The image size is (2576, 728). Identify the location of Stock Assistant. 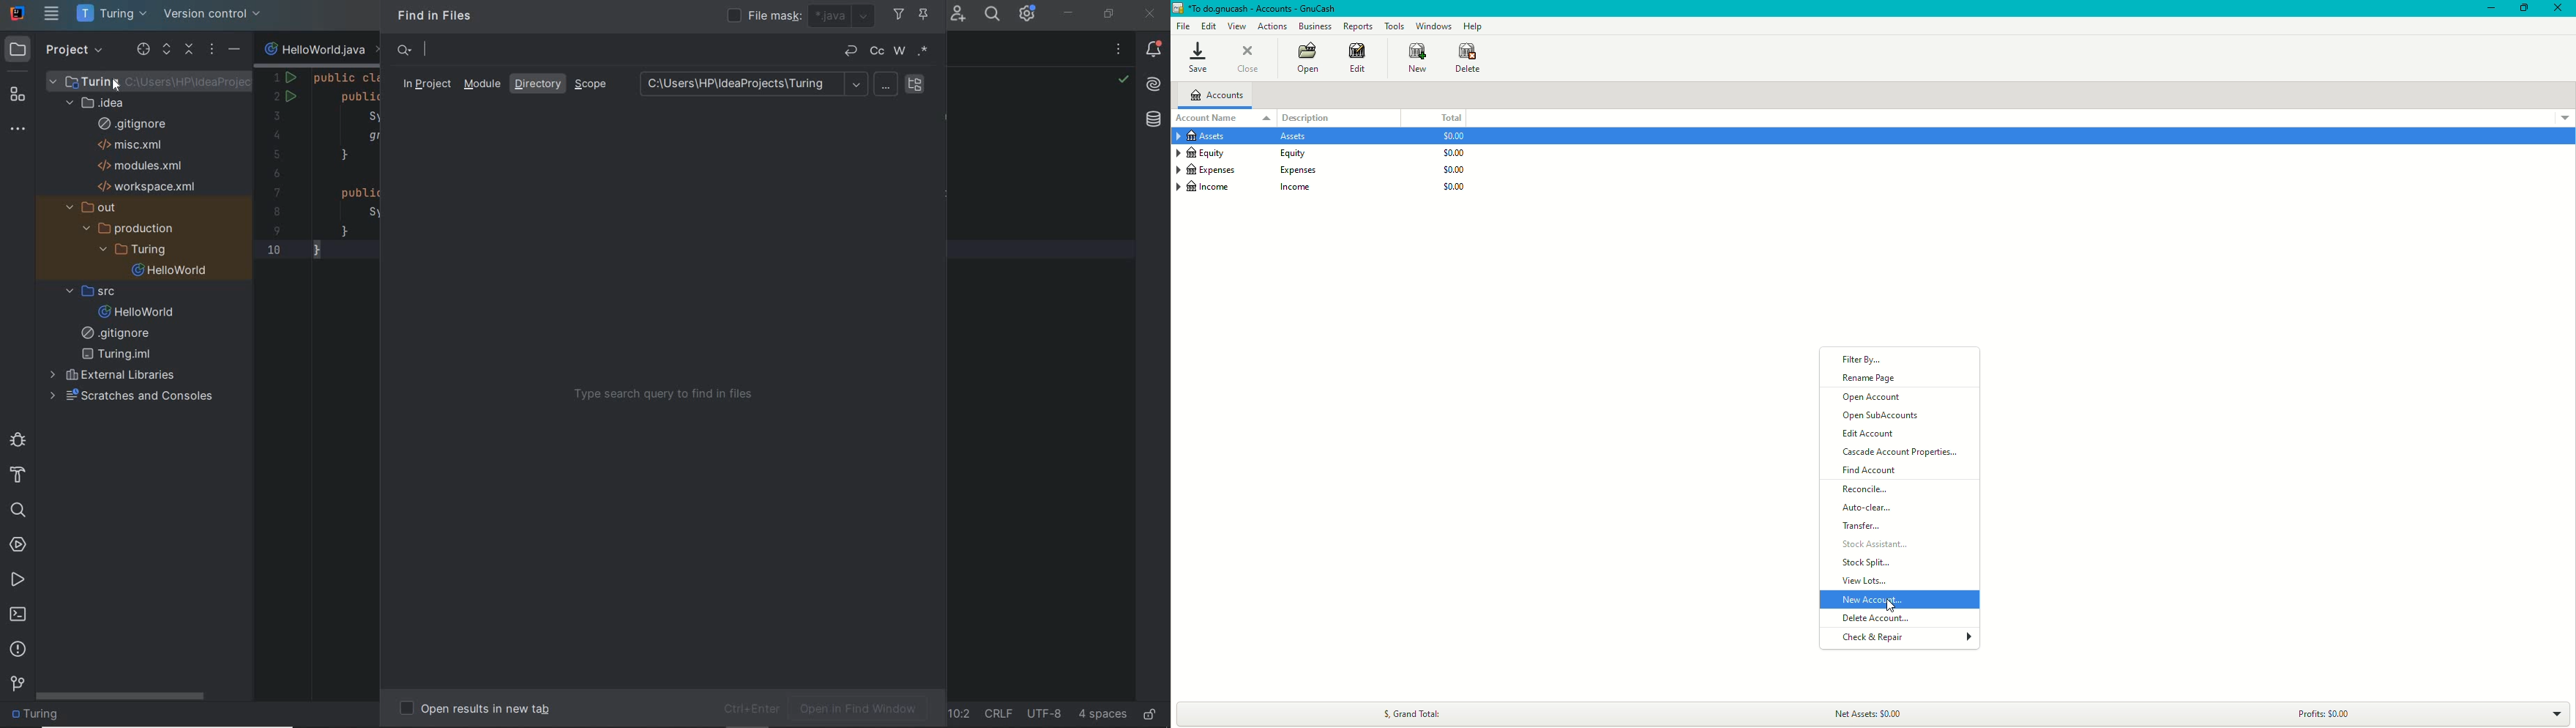
(1886, 546).